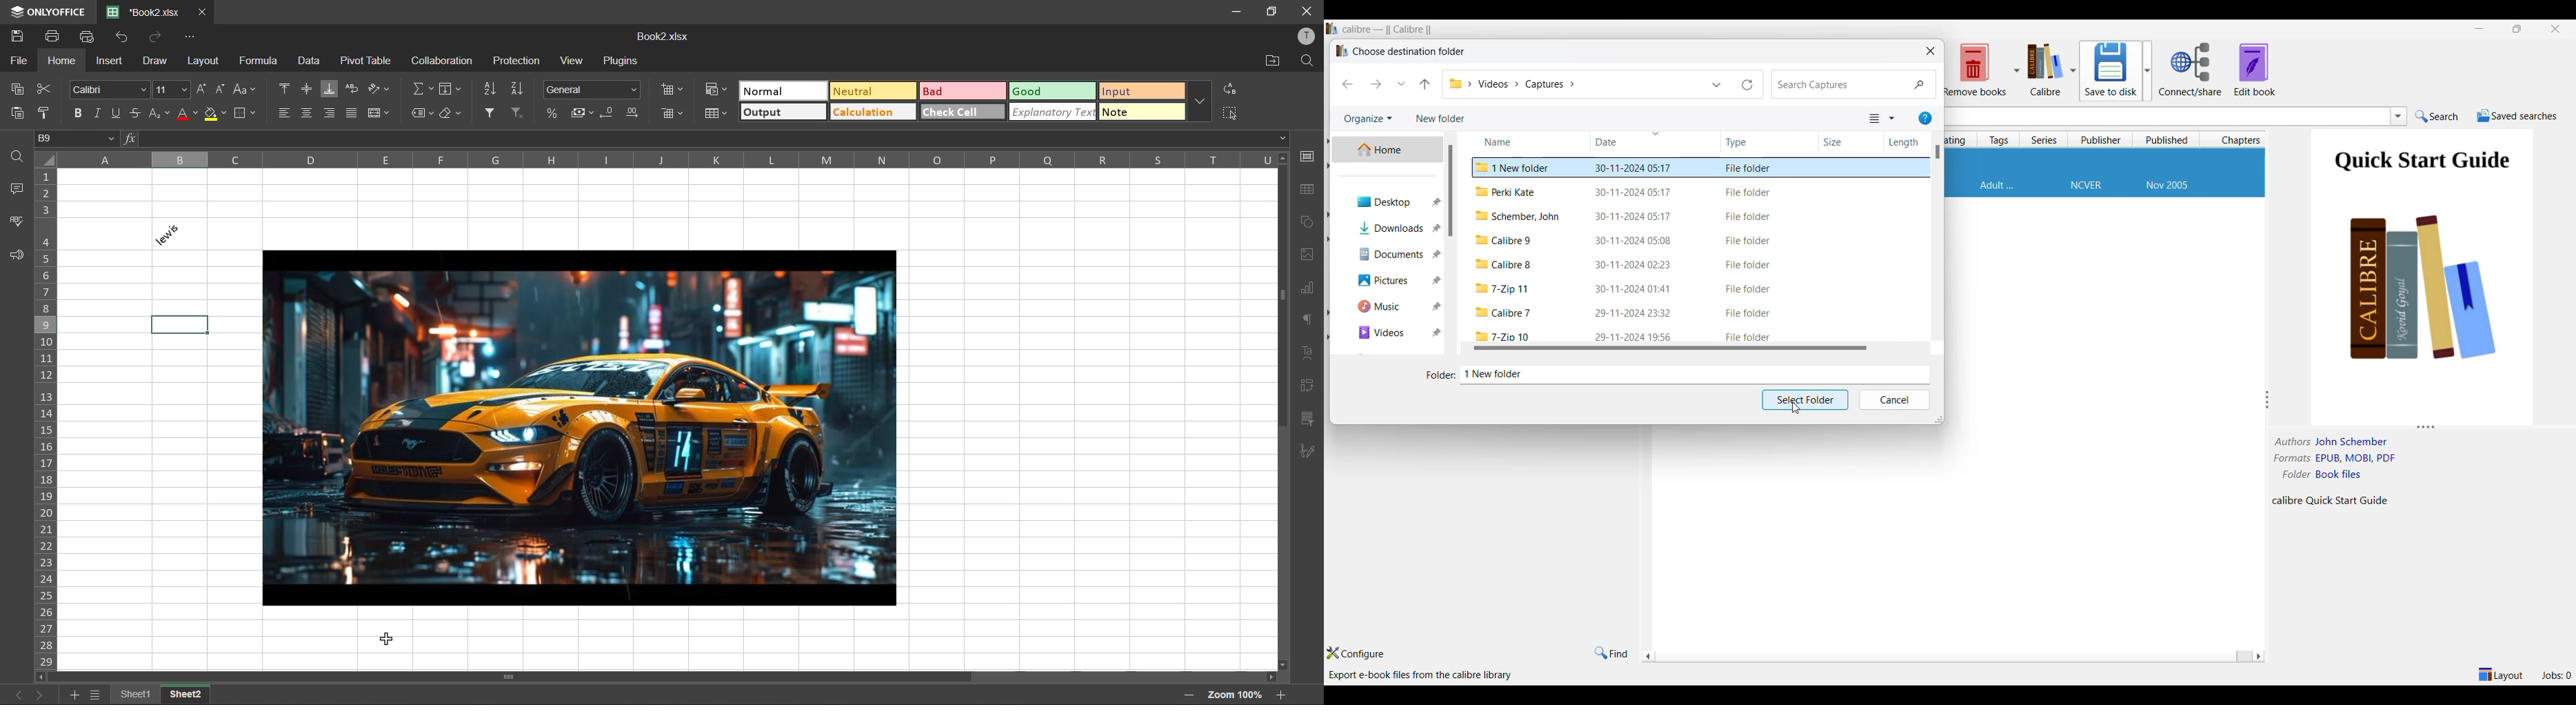  Describe the element at coordinates (2556, 29) in the screenshot. I see `Close interface` at that location.